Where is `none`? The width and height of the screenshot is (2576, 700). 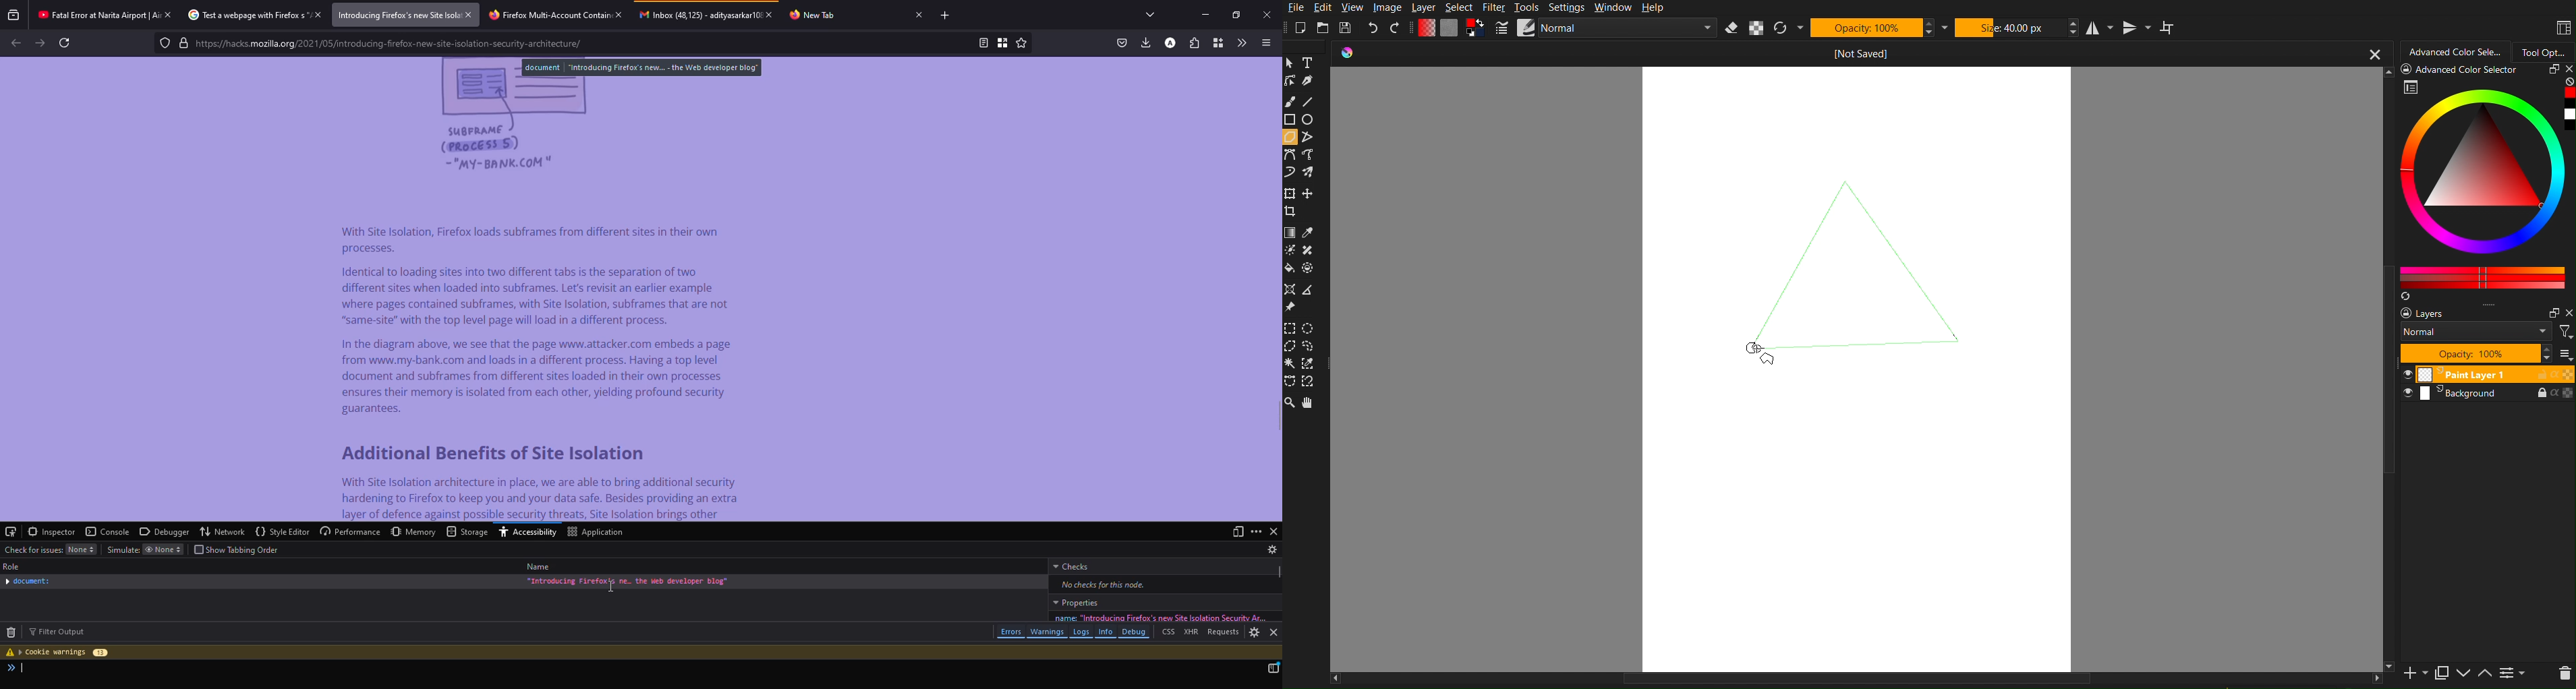
none is located at coordinates (81, 549).